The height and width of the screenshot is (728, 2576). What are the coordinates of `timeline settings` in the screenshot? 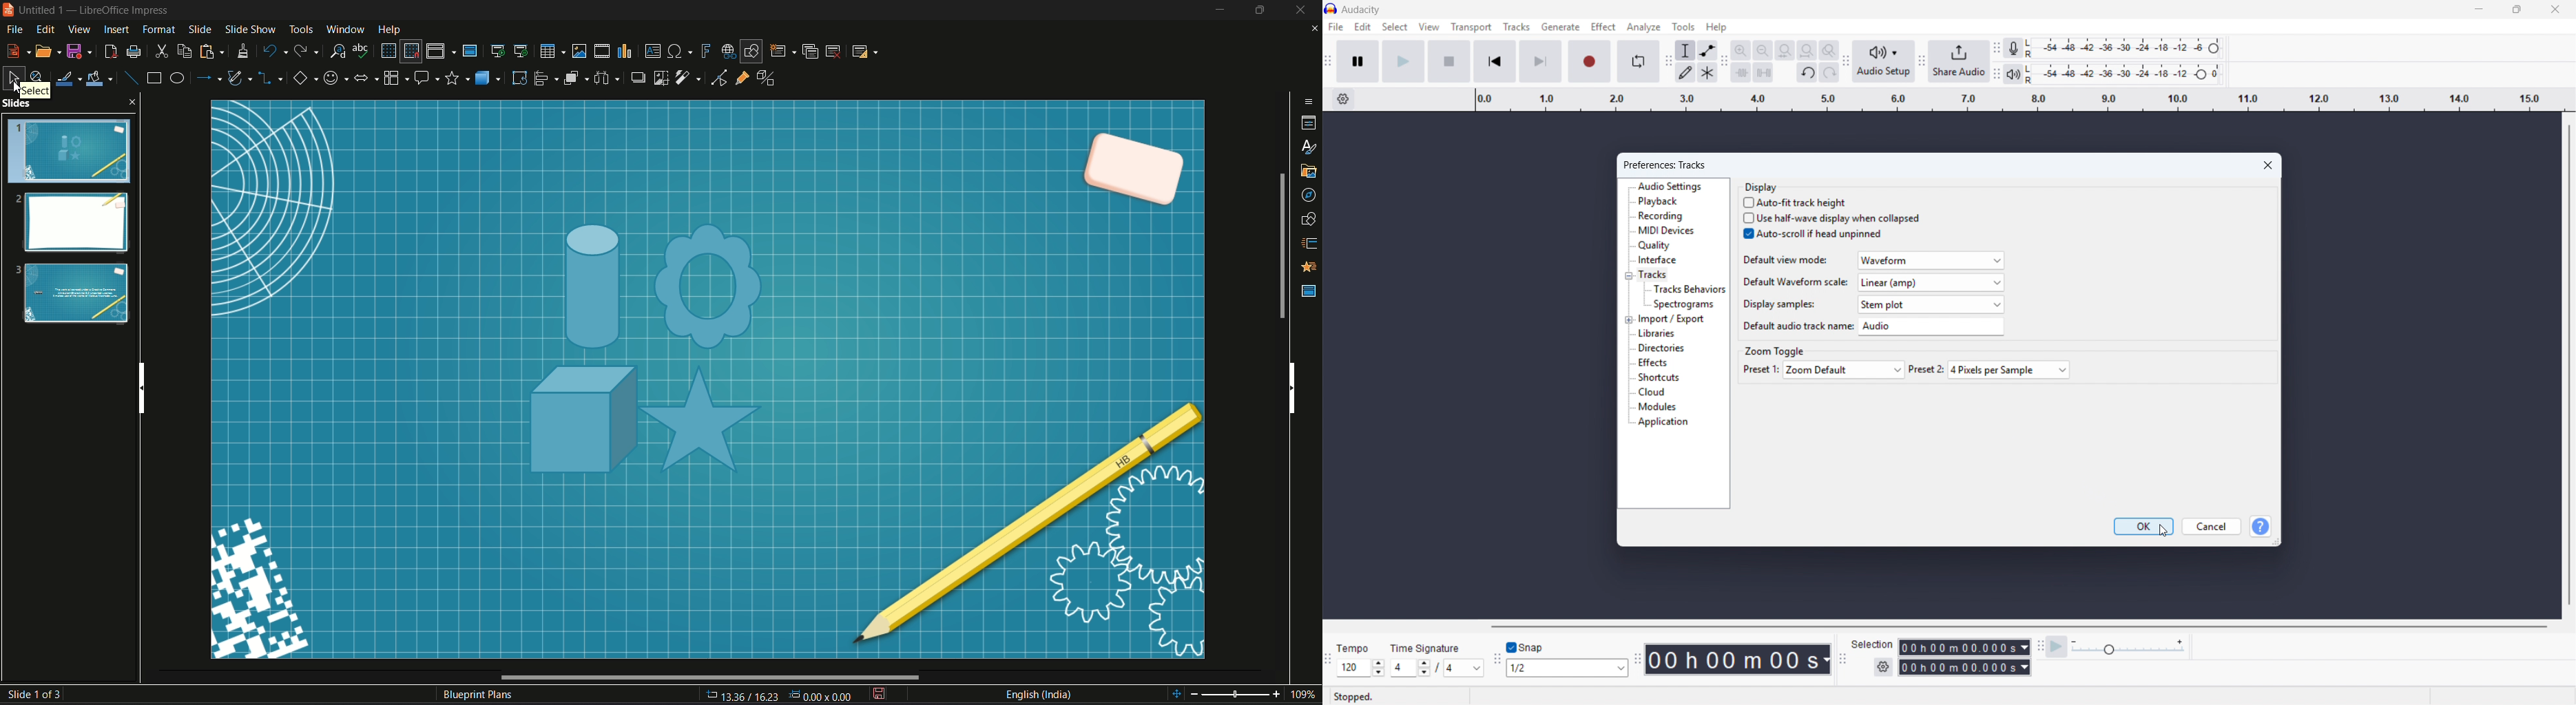 It's located at (1343, 99).